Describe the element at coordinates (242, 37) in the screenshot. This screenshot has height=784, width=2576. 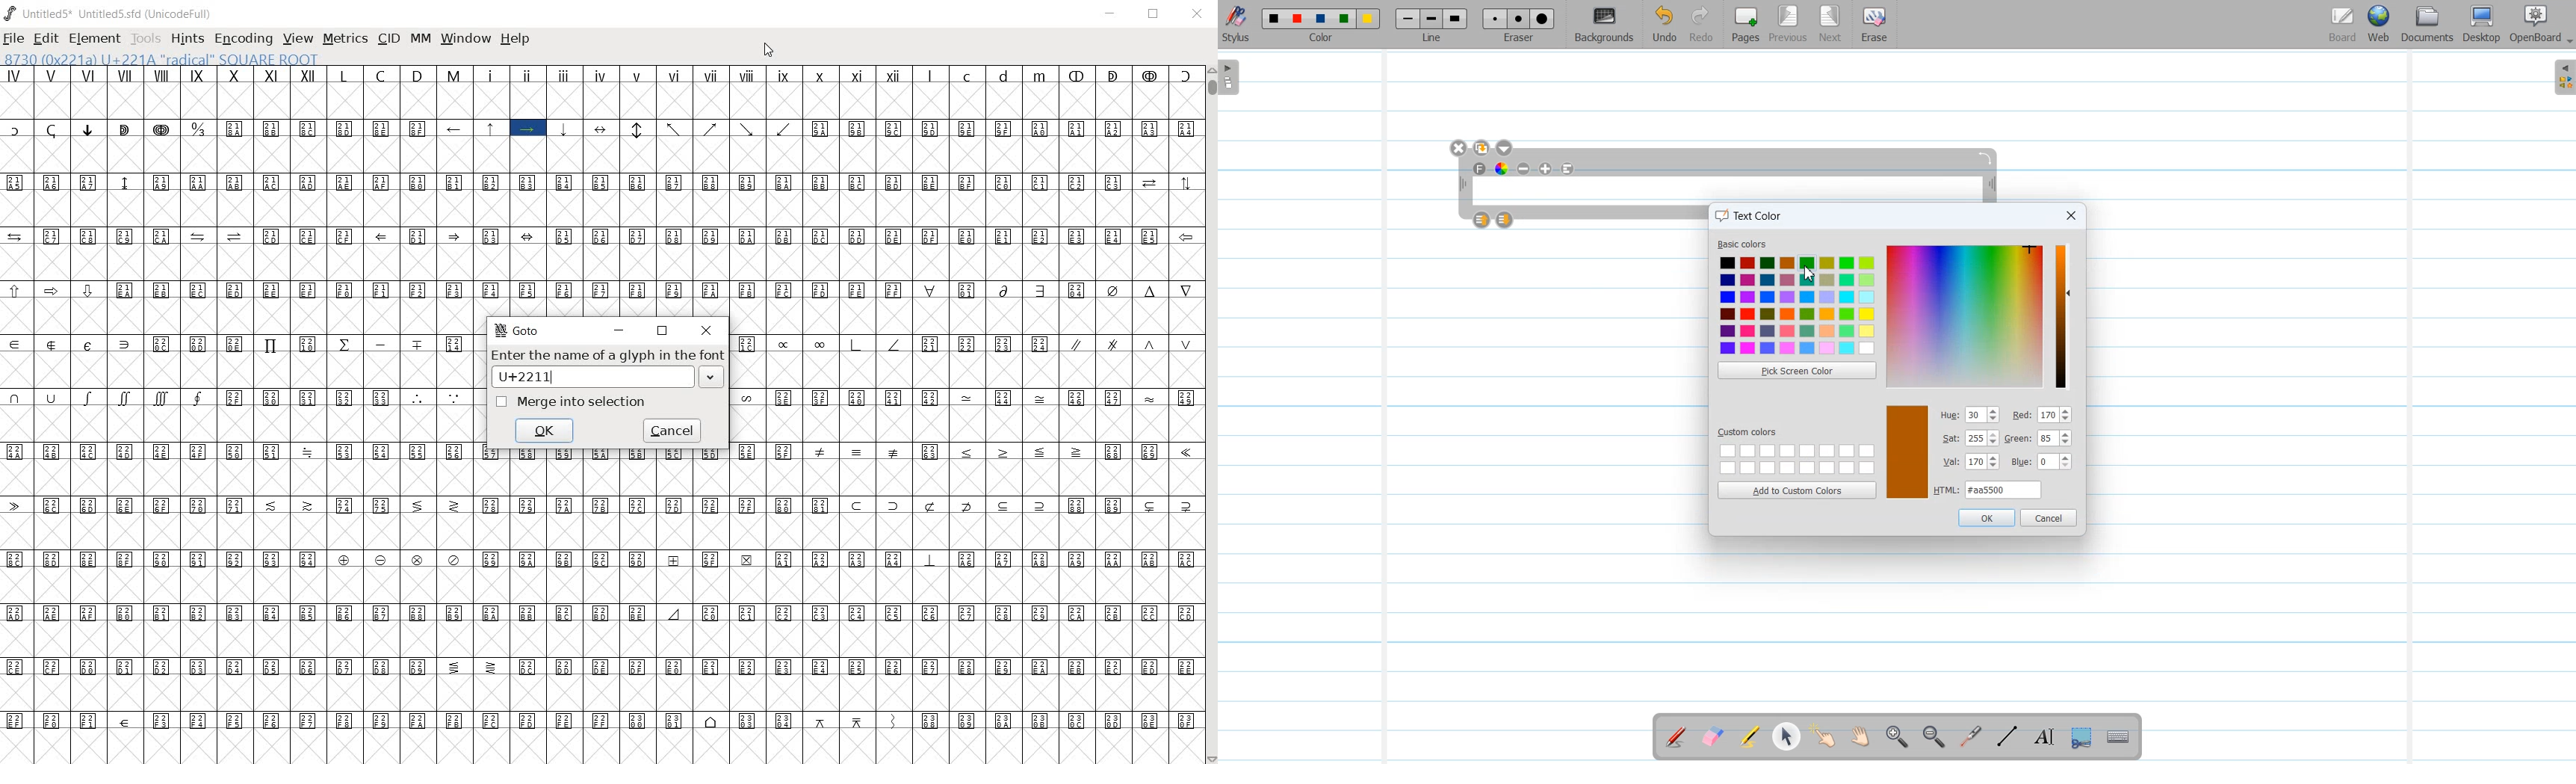
I see `ENCODING` at that location.